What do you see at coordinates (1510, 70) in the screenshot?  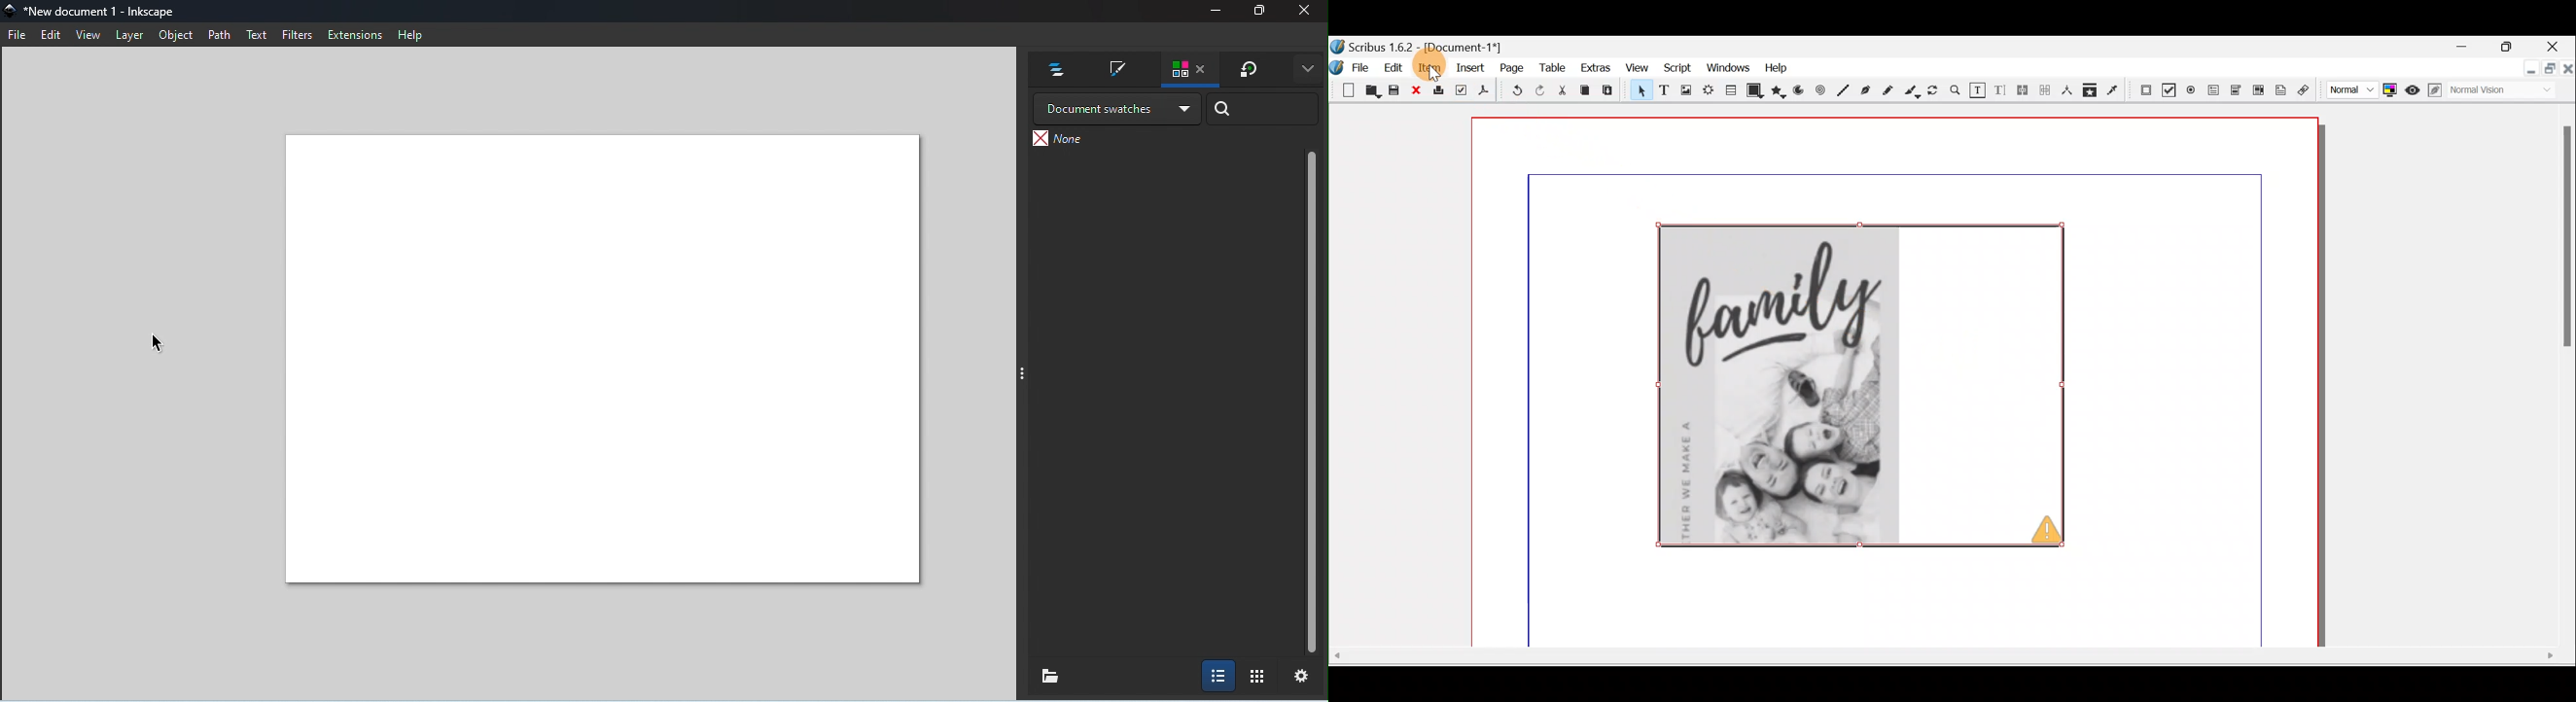 I see `Page` at bounding box center [1510, 70].